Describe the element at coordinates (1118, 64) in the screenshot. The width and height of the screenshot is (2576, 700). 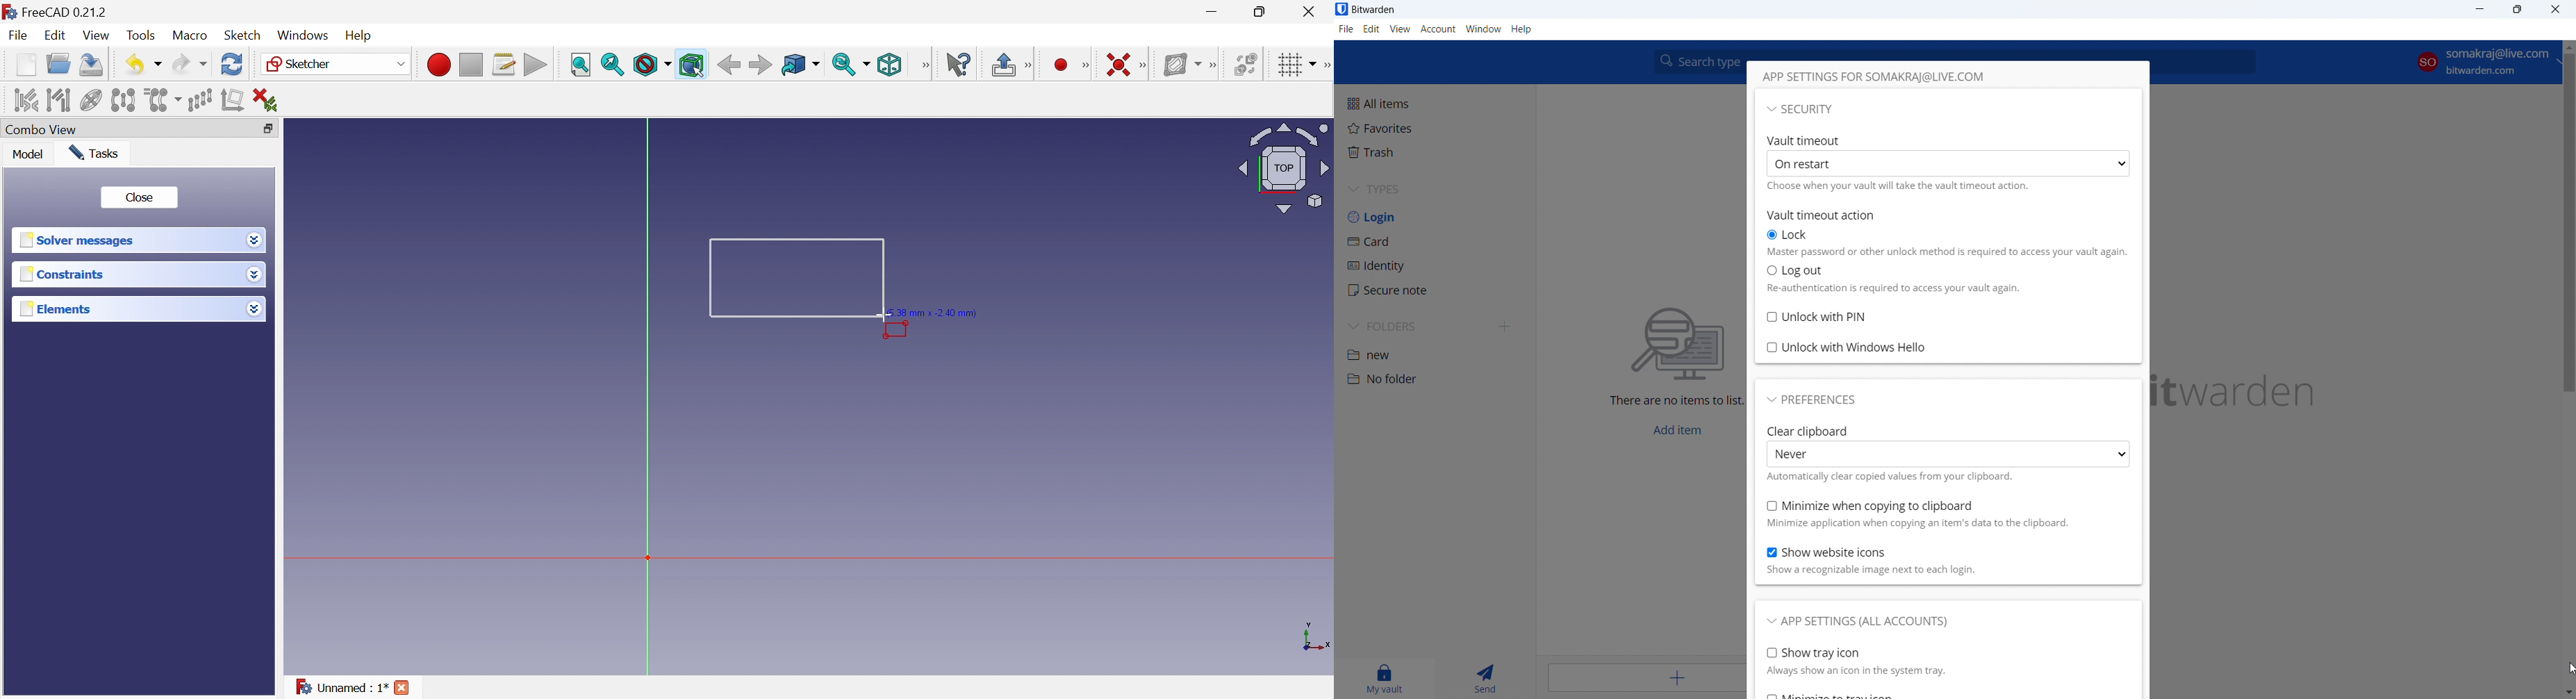
I see `Constrain coincident` at that location.